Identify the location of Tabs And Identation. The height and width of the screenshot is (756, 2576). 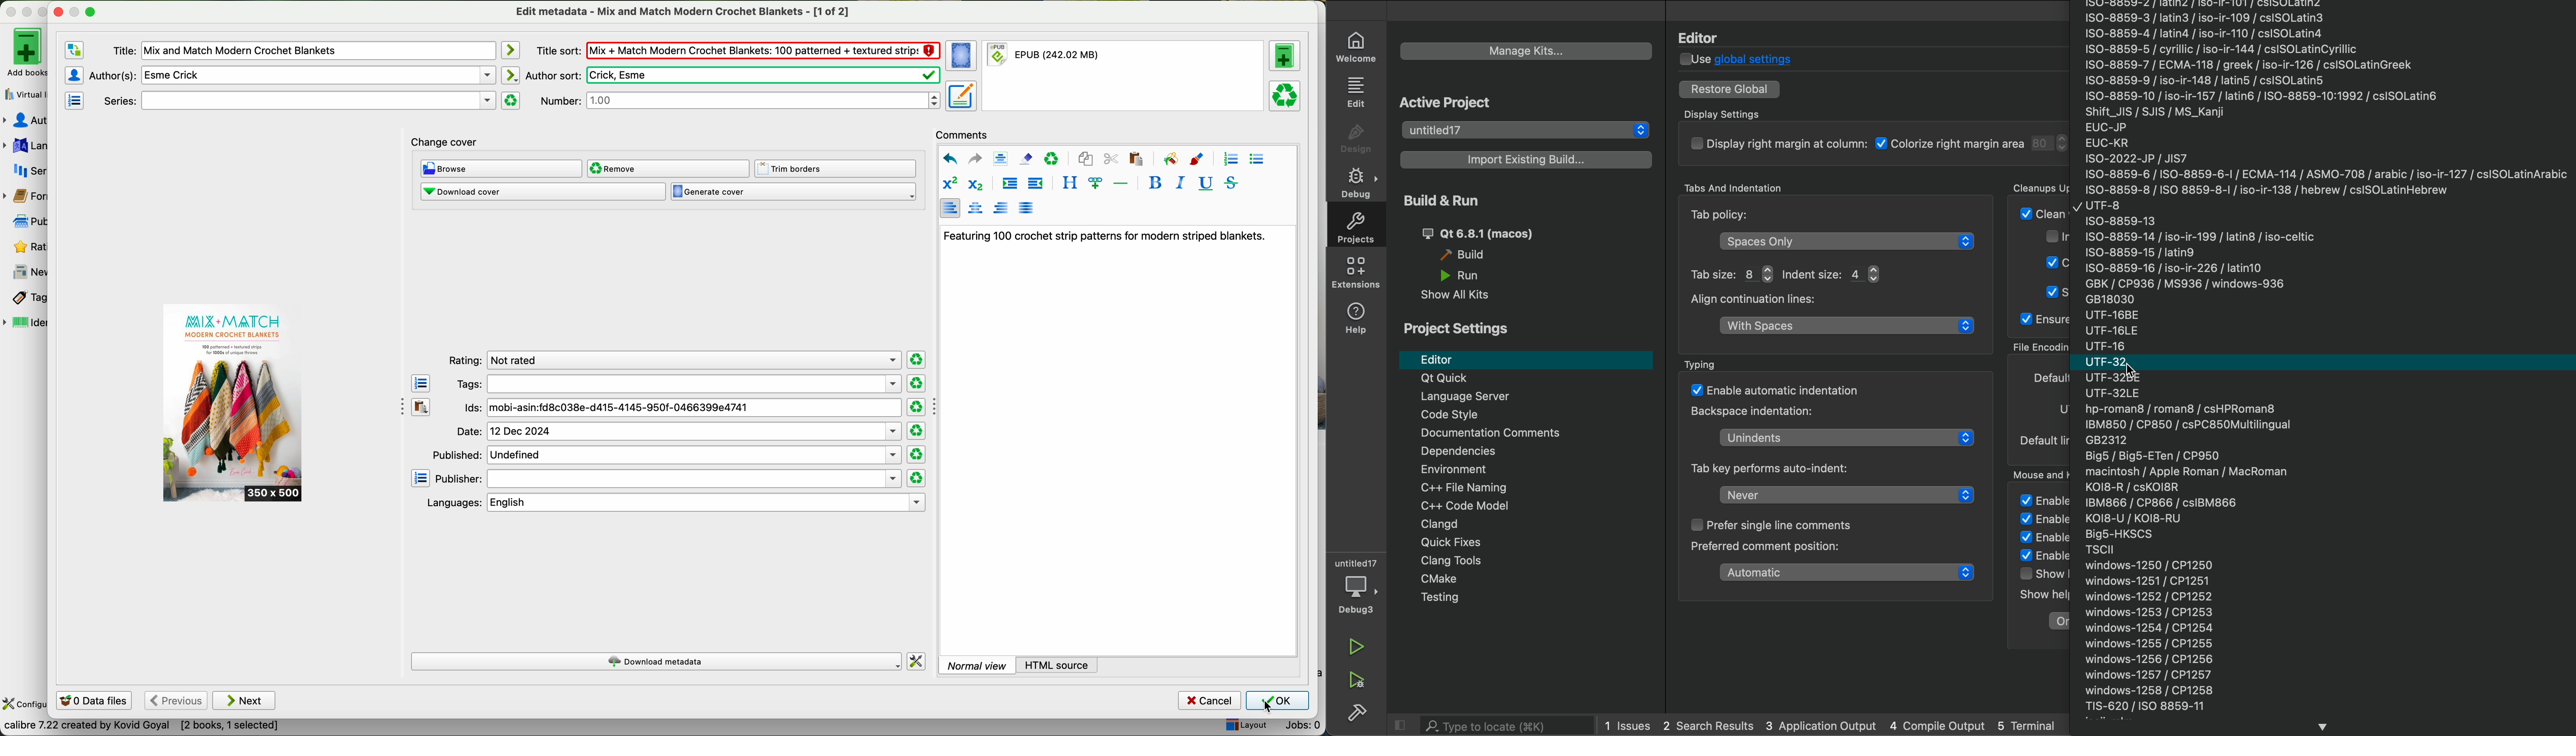
(1762, 187).